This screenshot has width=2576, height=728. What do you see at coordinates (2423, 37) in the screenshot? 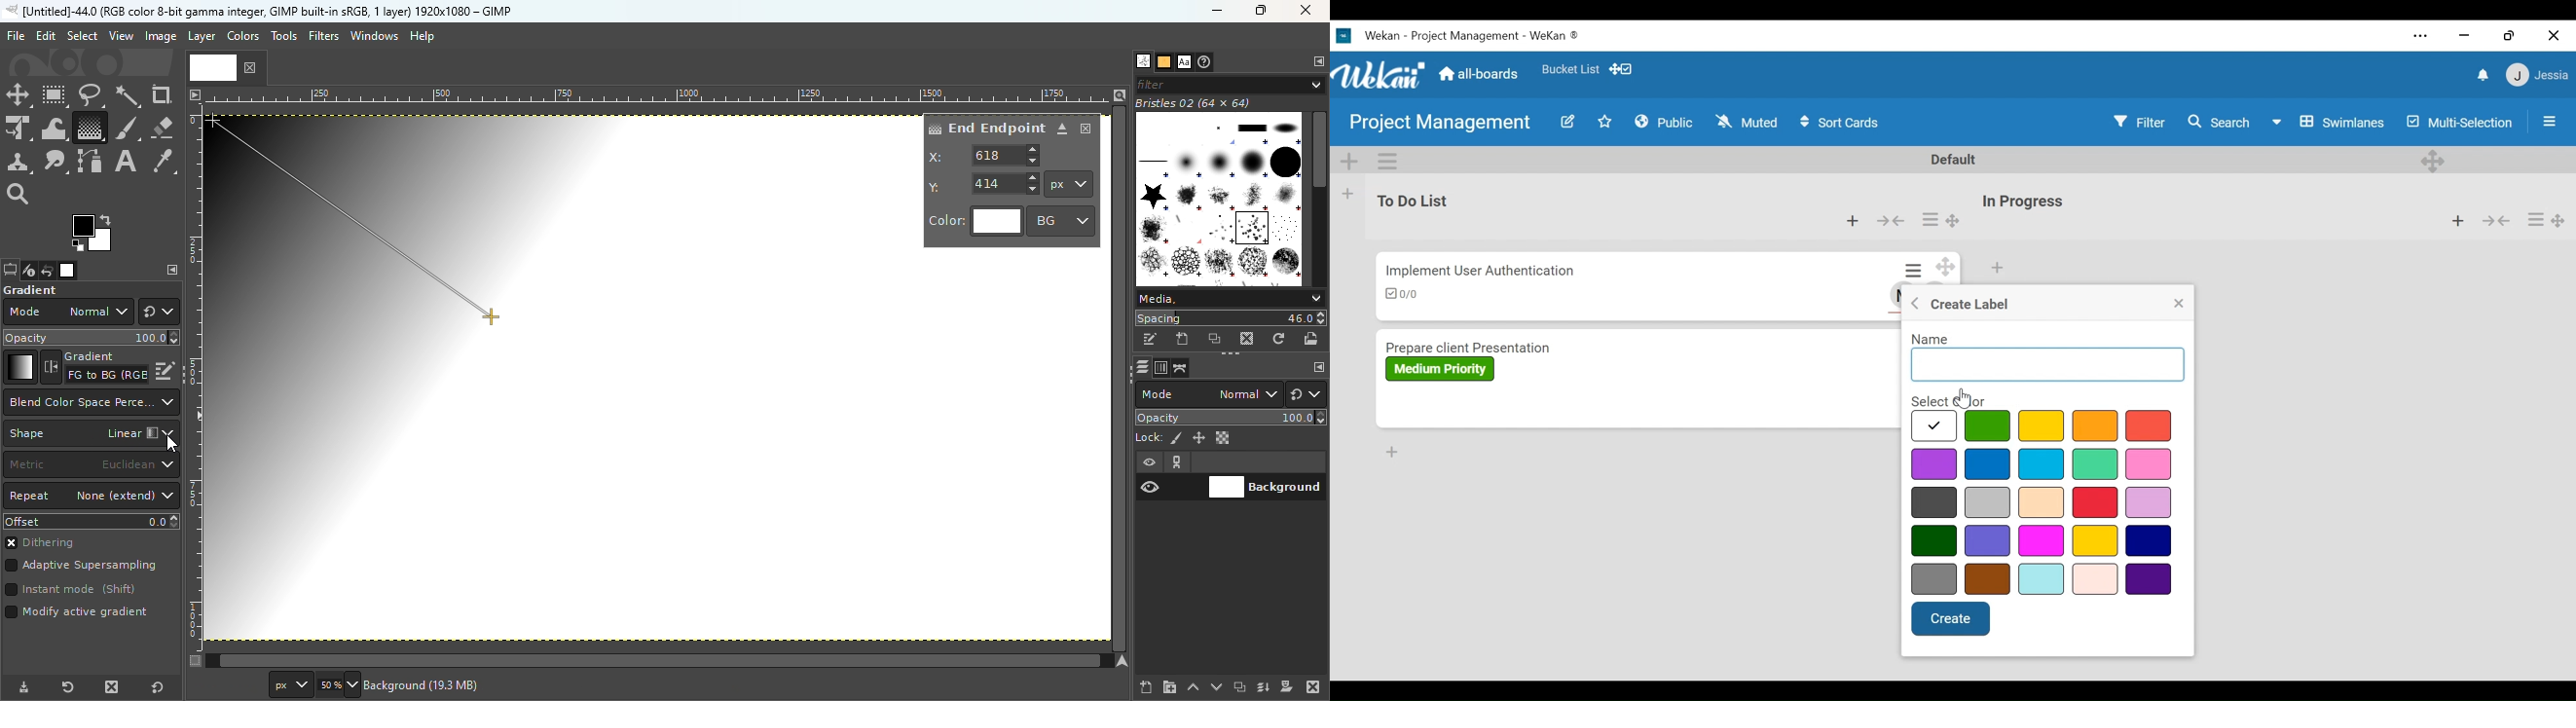
I see `settings and more` at bounding box center [2423, 37].